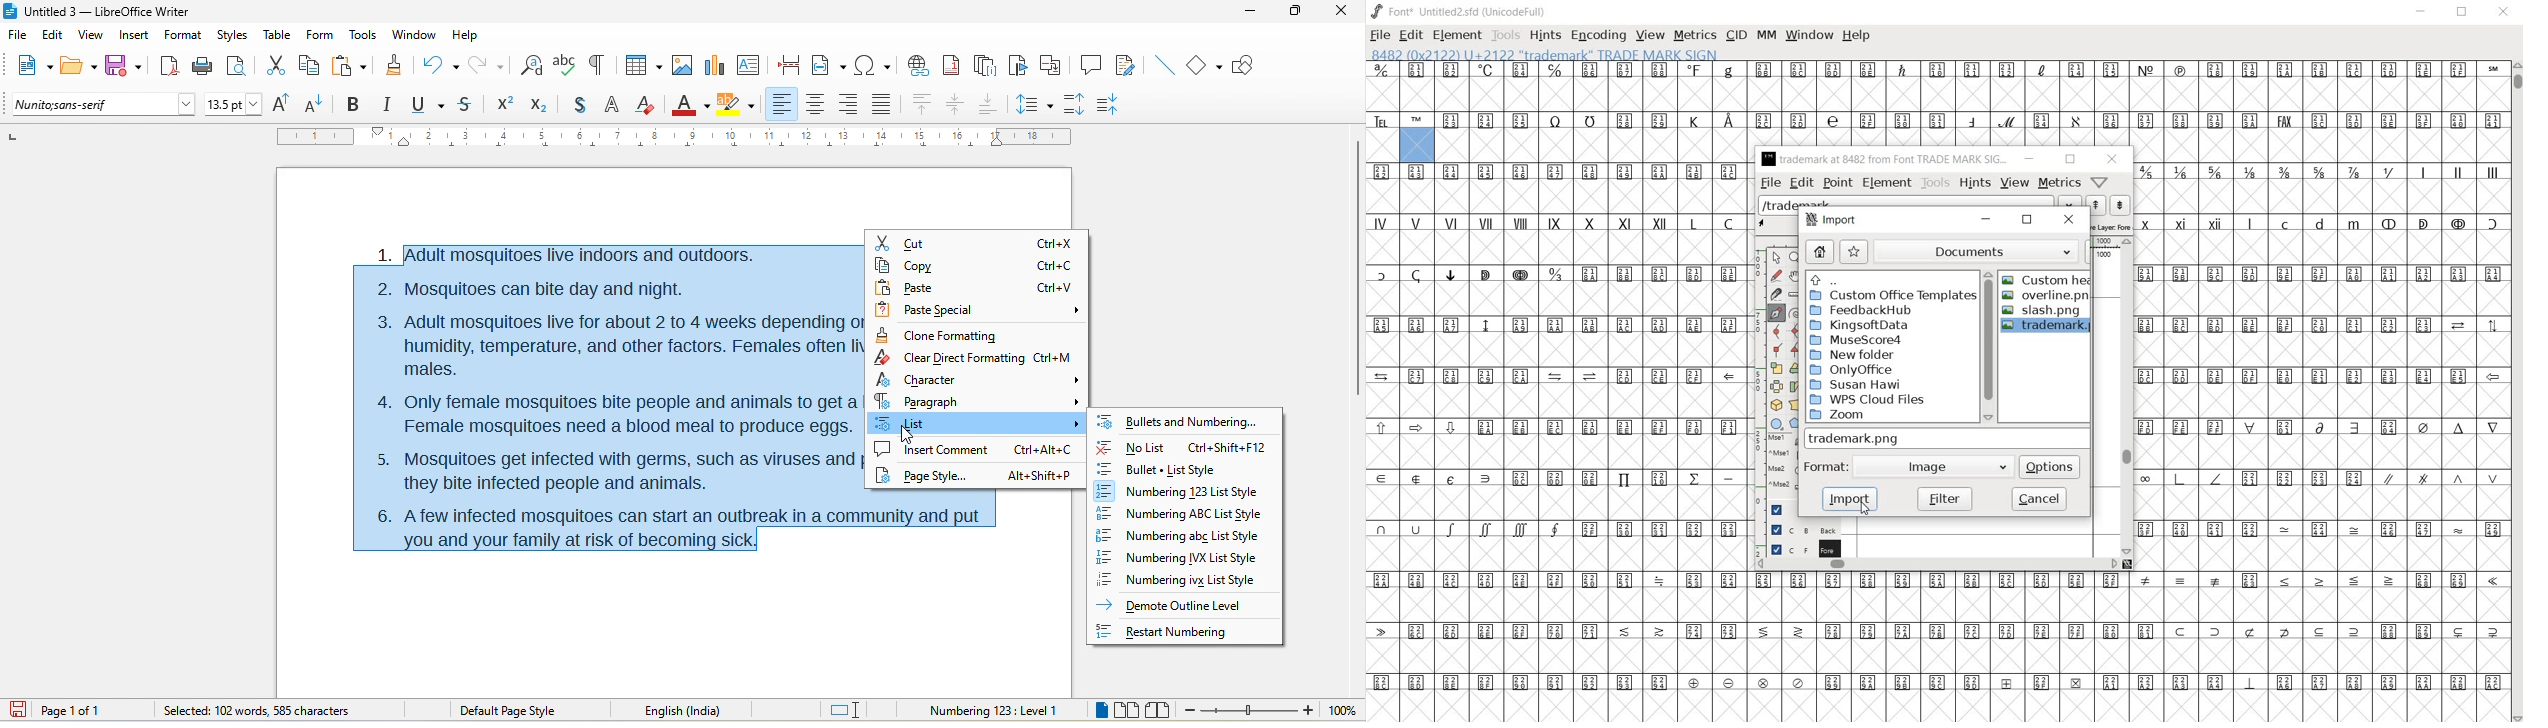  Describe the element at coordinates (1772, 183) in the screenshot. I see `file` at that location.